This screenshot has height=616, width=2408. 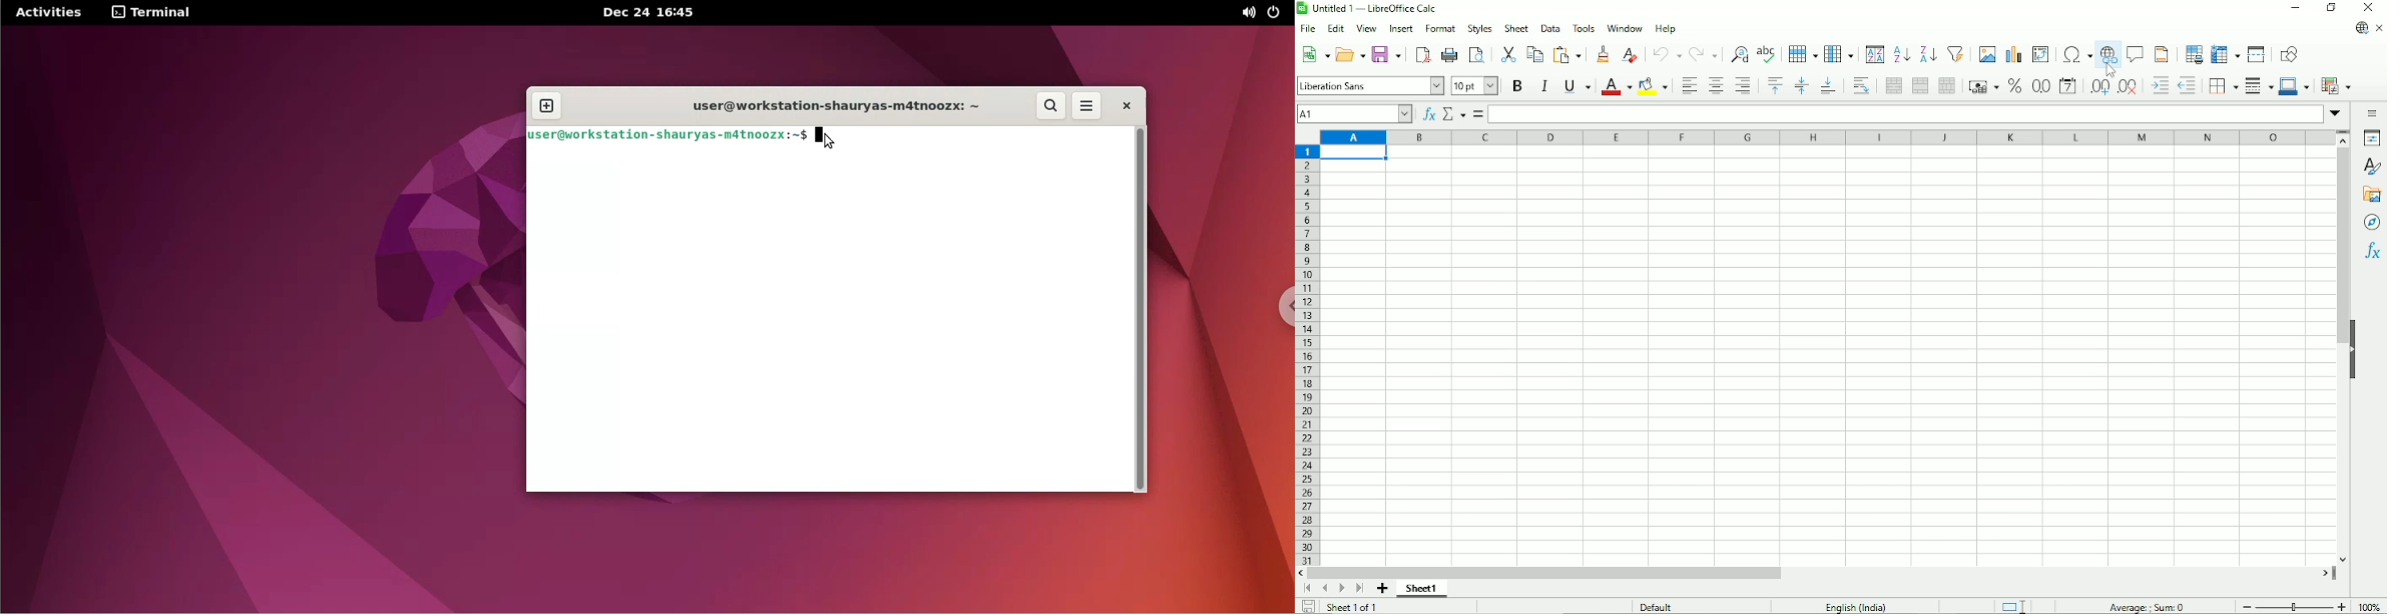 What do you see at coordinates (1840, 53) in the screenshot?
I see `Column` at bounding box center [1840, 53].